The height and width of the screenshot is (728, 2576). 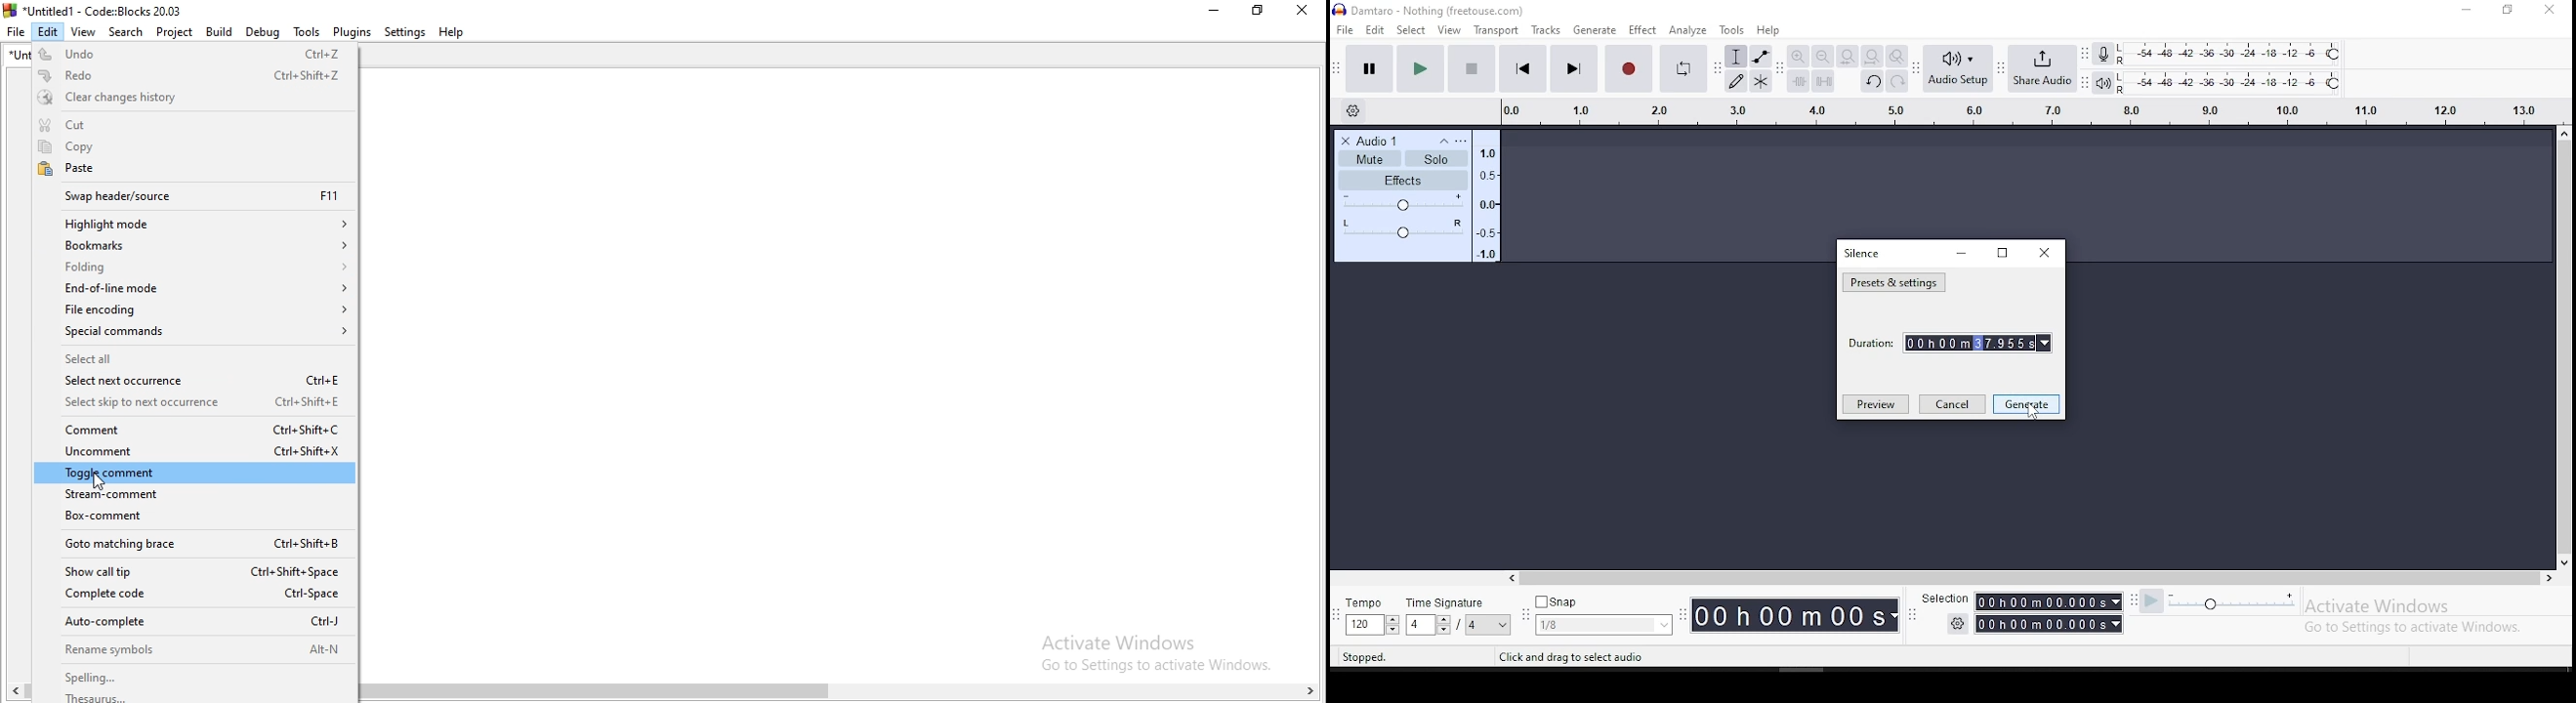 What do you see at coordinates (190, 452) in the screenshot?
I see `Uncomment` at bounding box center [190, 452].